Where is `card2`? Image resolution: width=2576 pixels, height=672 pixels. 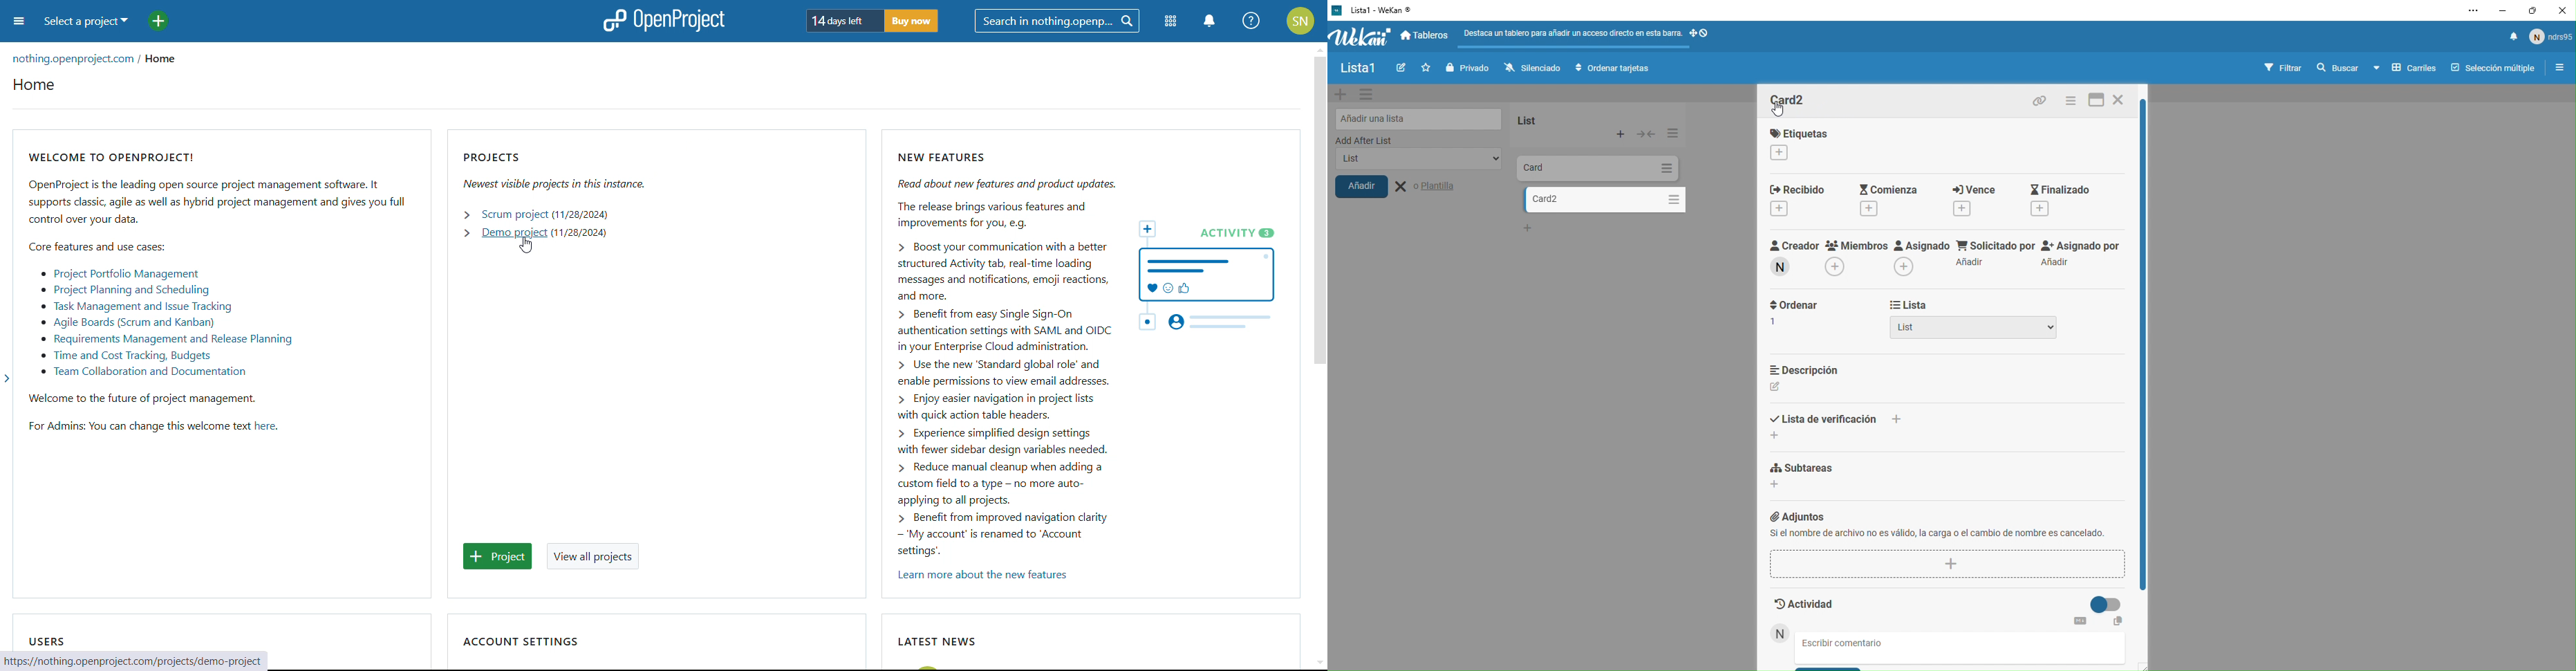
card2 is located at coordinates (1797, 102).